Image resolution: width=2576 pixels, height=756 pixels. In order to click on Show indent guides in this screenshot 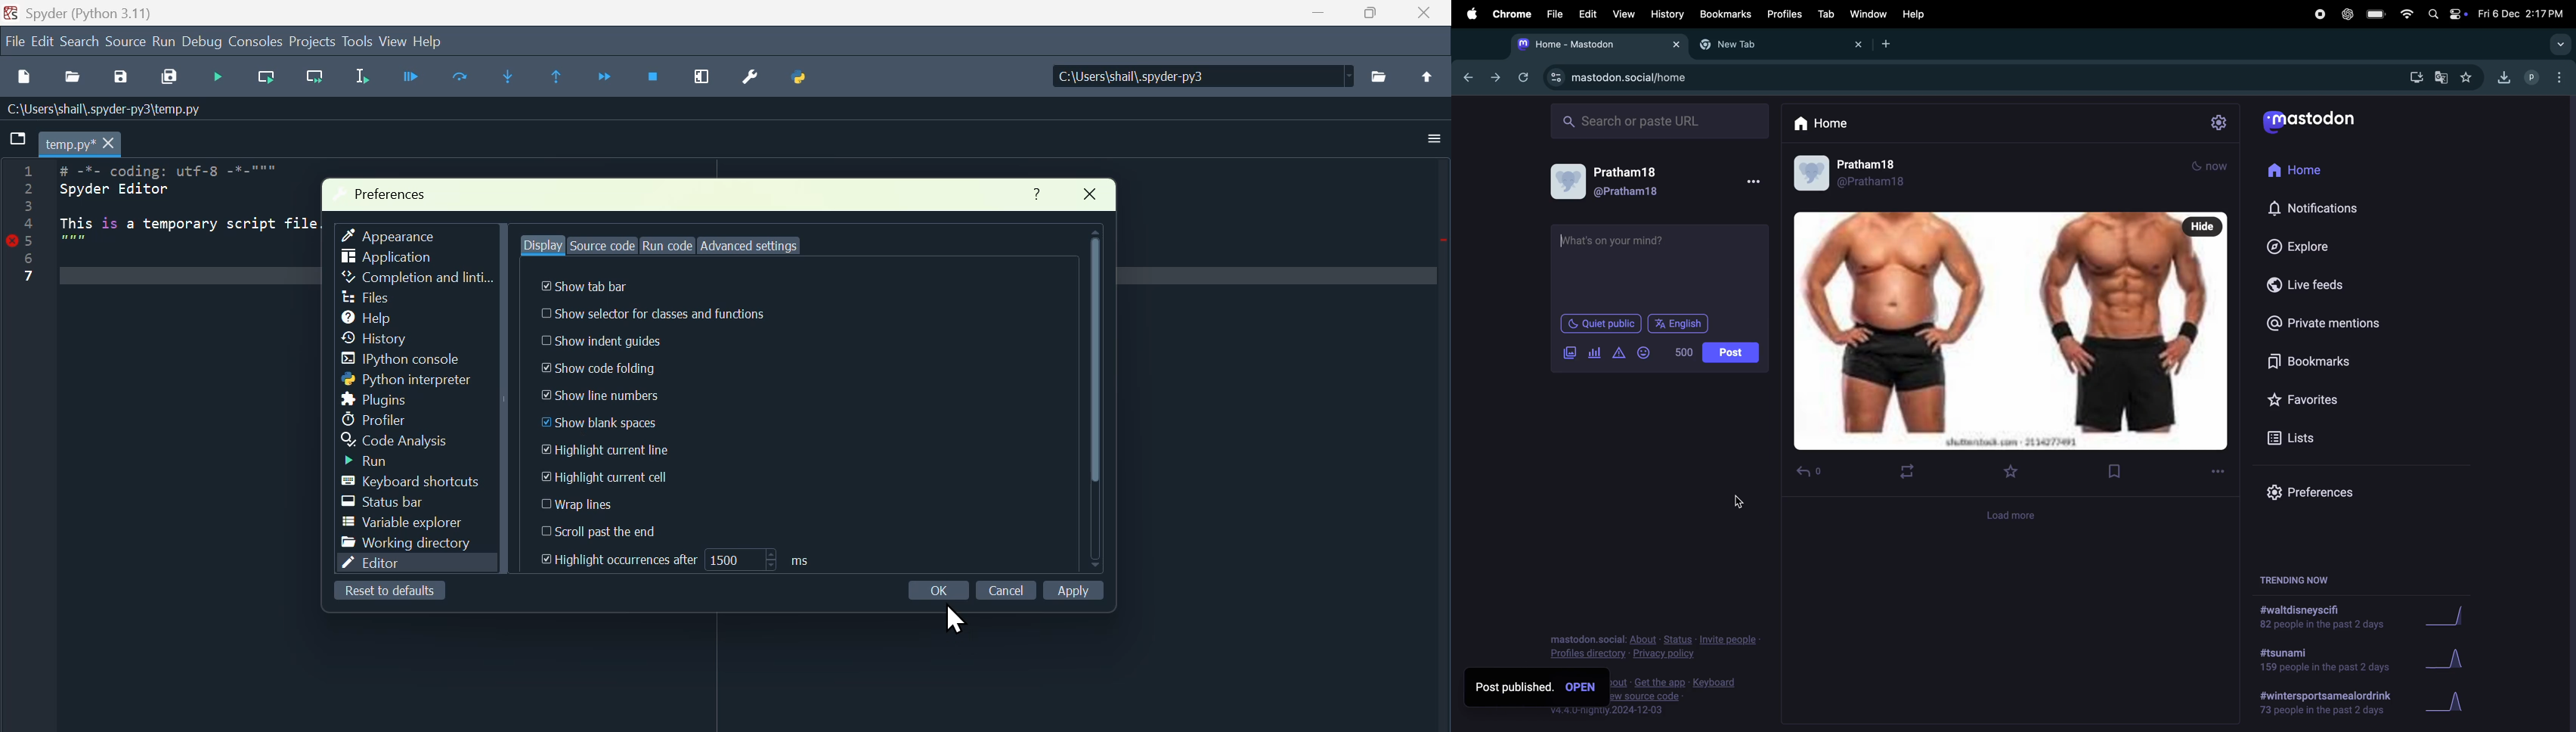, I will do `click(600, 343)`.